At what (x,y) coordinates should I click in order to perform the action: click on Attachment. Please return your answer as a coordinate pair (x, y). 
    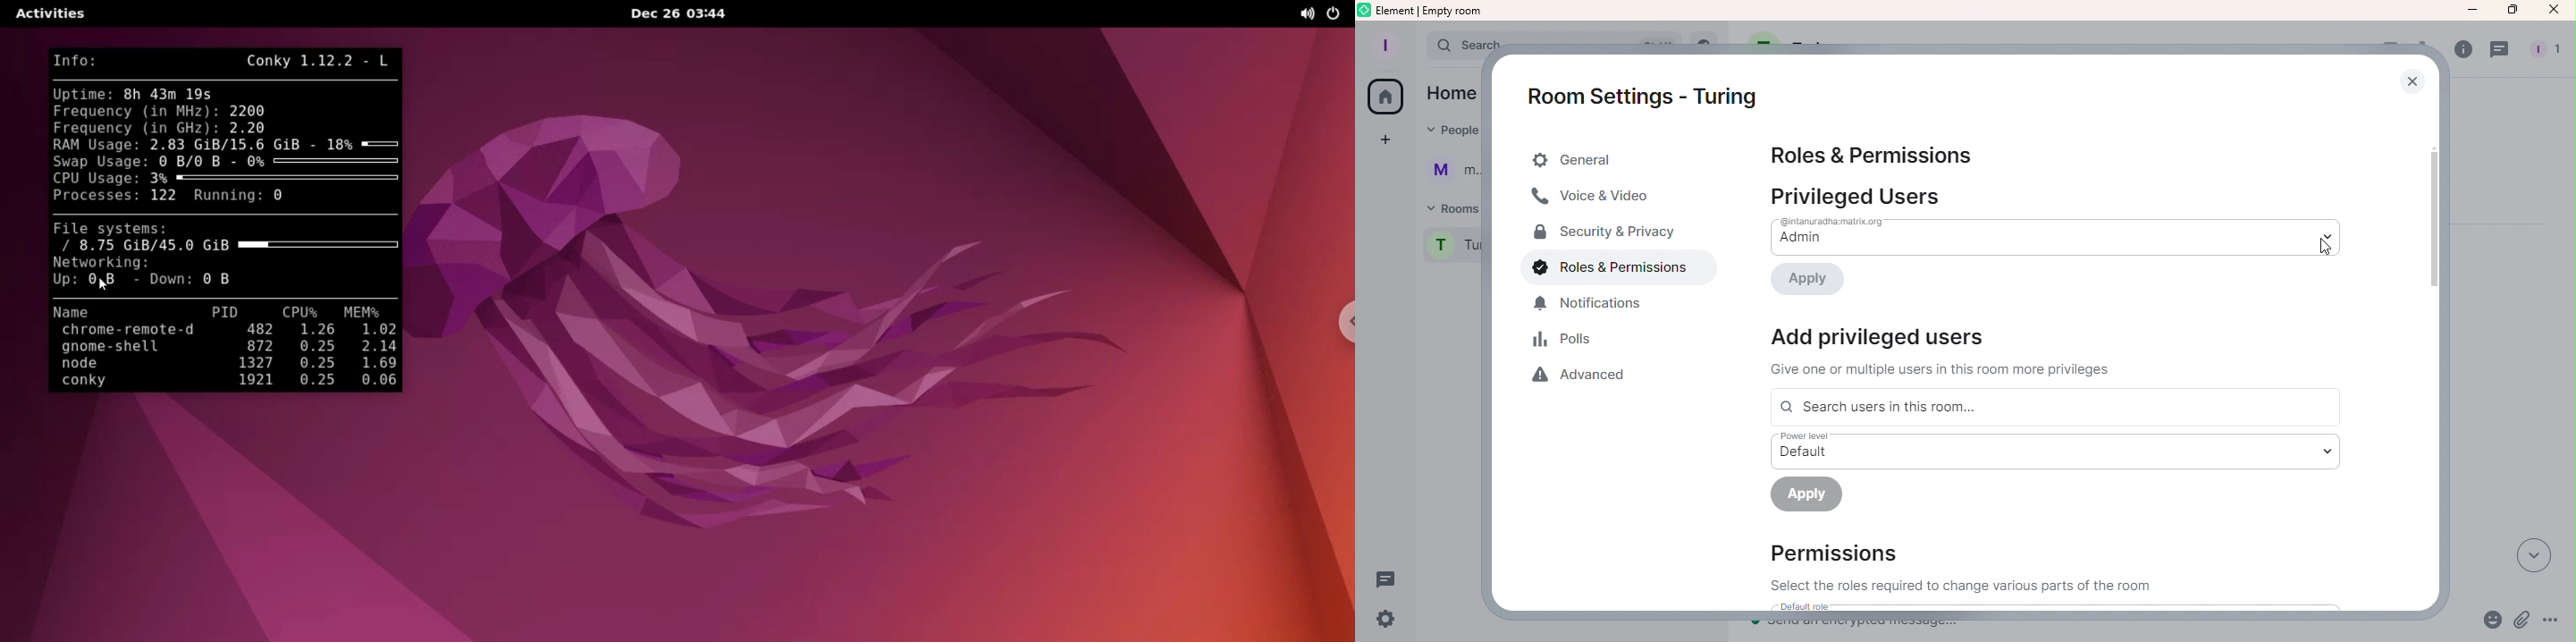
    Looking at the image, I should click on (2520, 622).